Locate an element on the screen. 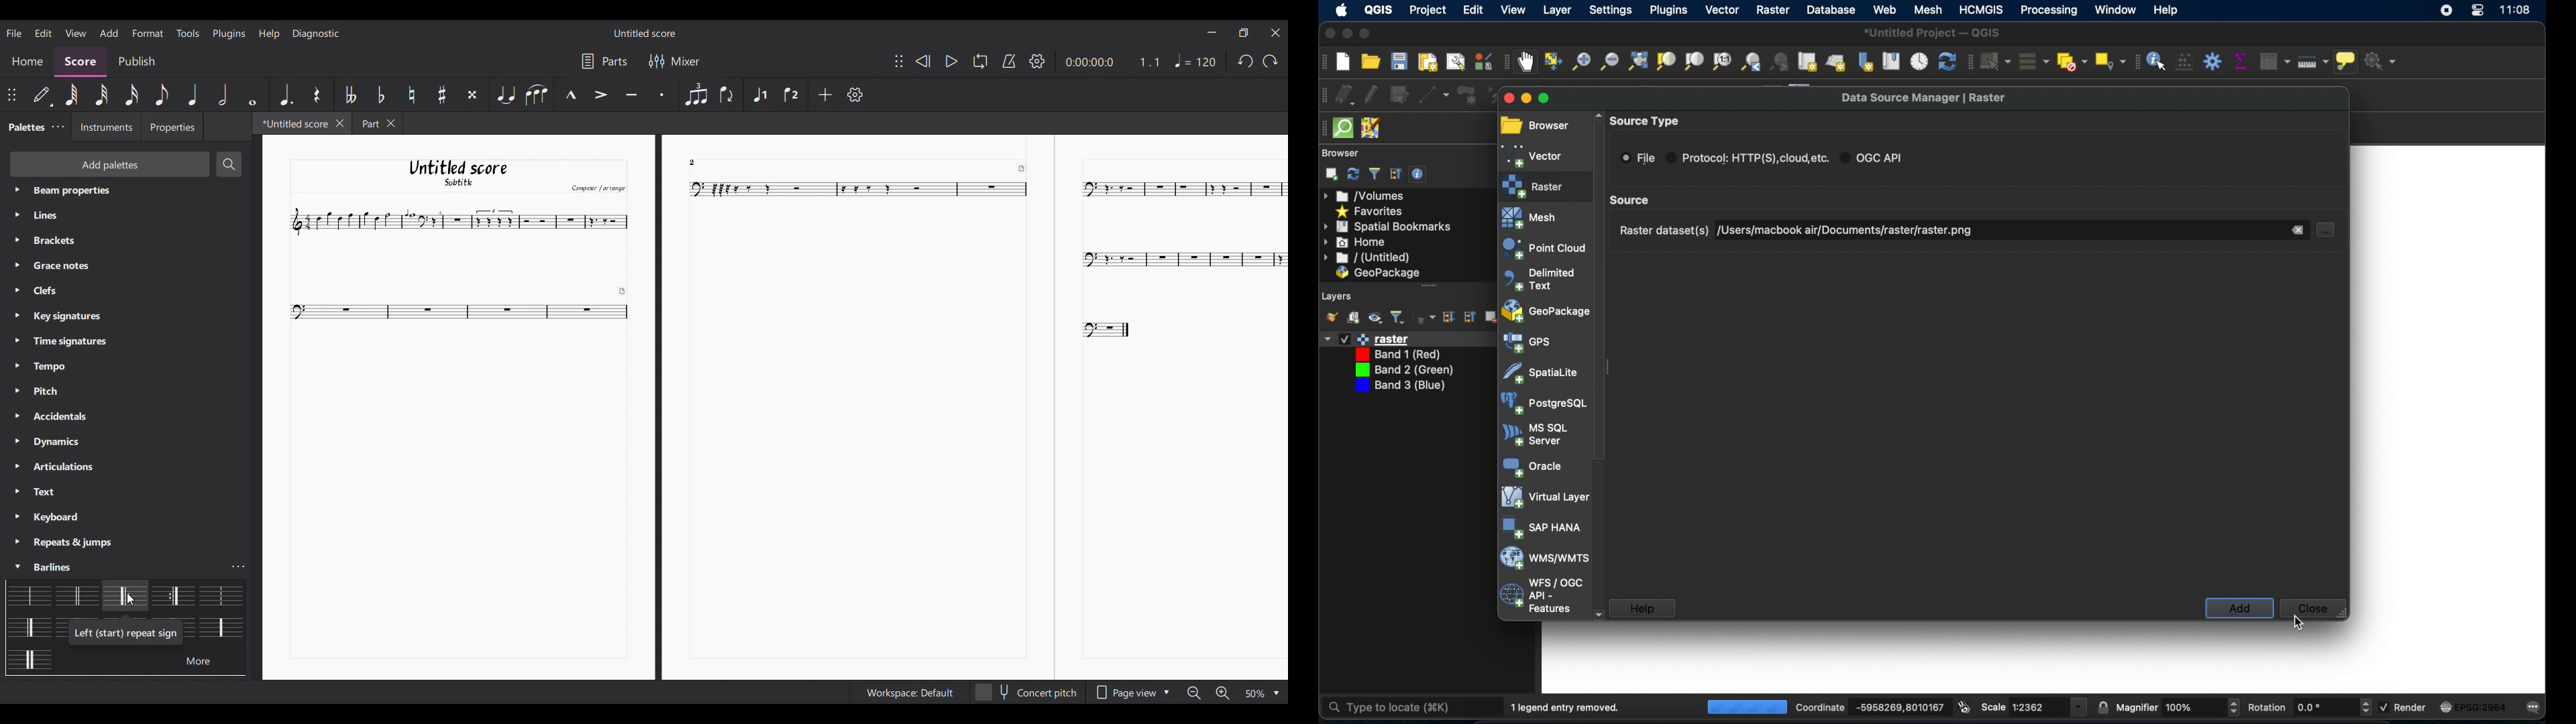 The width and height of the screenshot is (2576, 728). Palette settings is located at coordinates (48, 440).